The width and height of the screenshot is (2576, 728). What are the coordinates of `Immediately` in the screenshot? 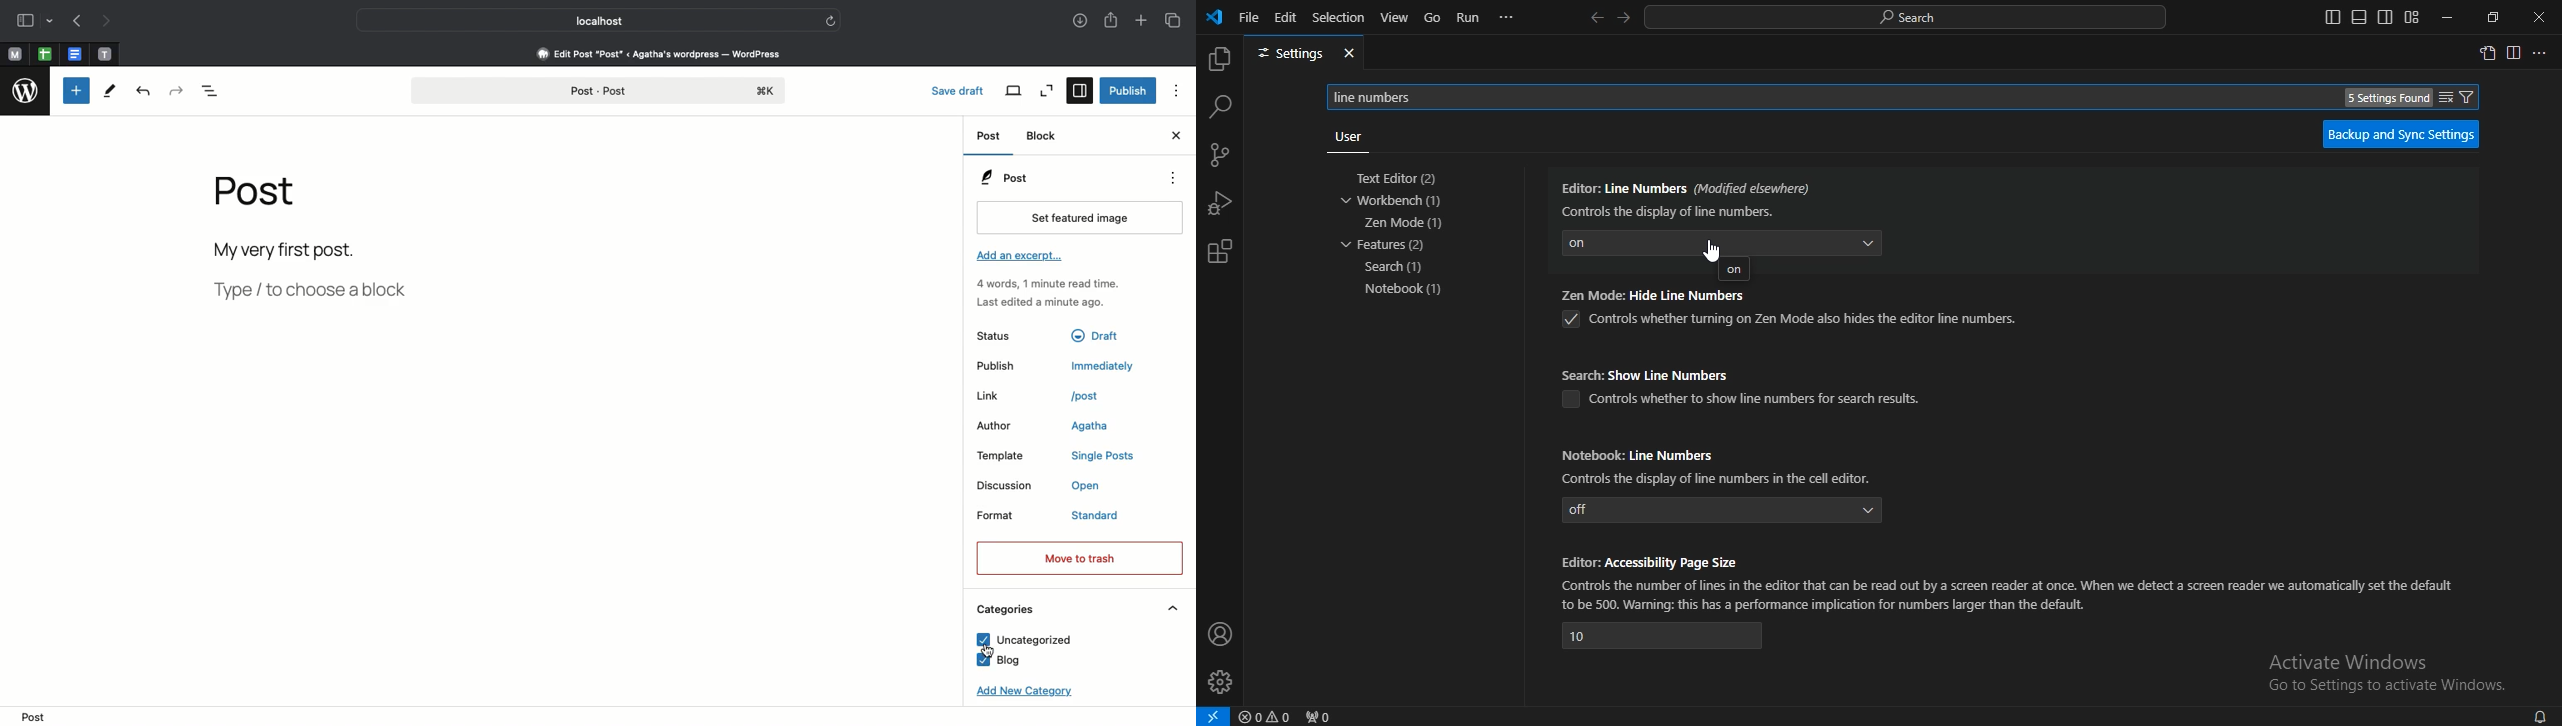 It's located at (1106, 365).